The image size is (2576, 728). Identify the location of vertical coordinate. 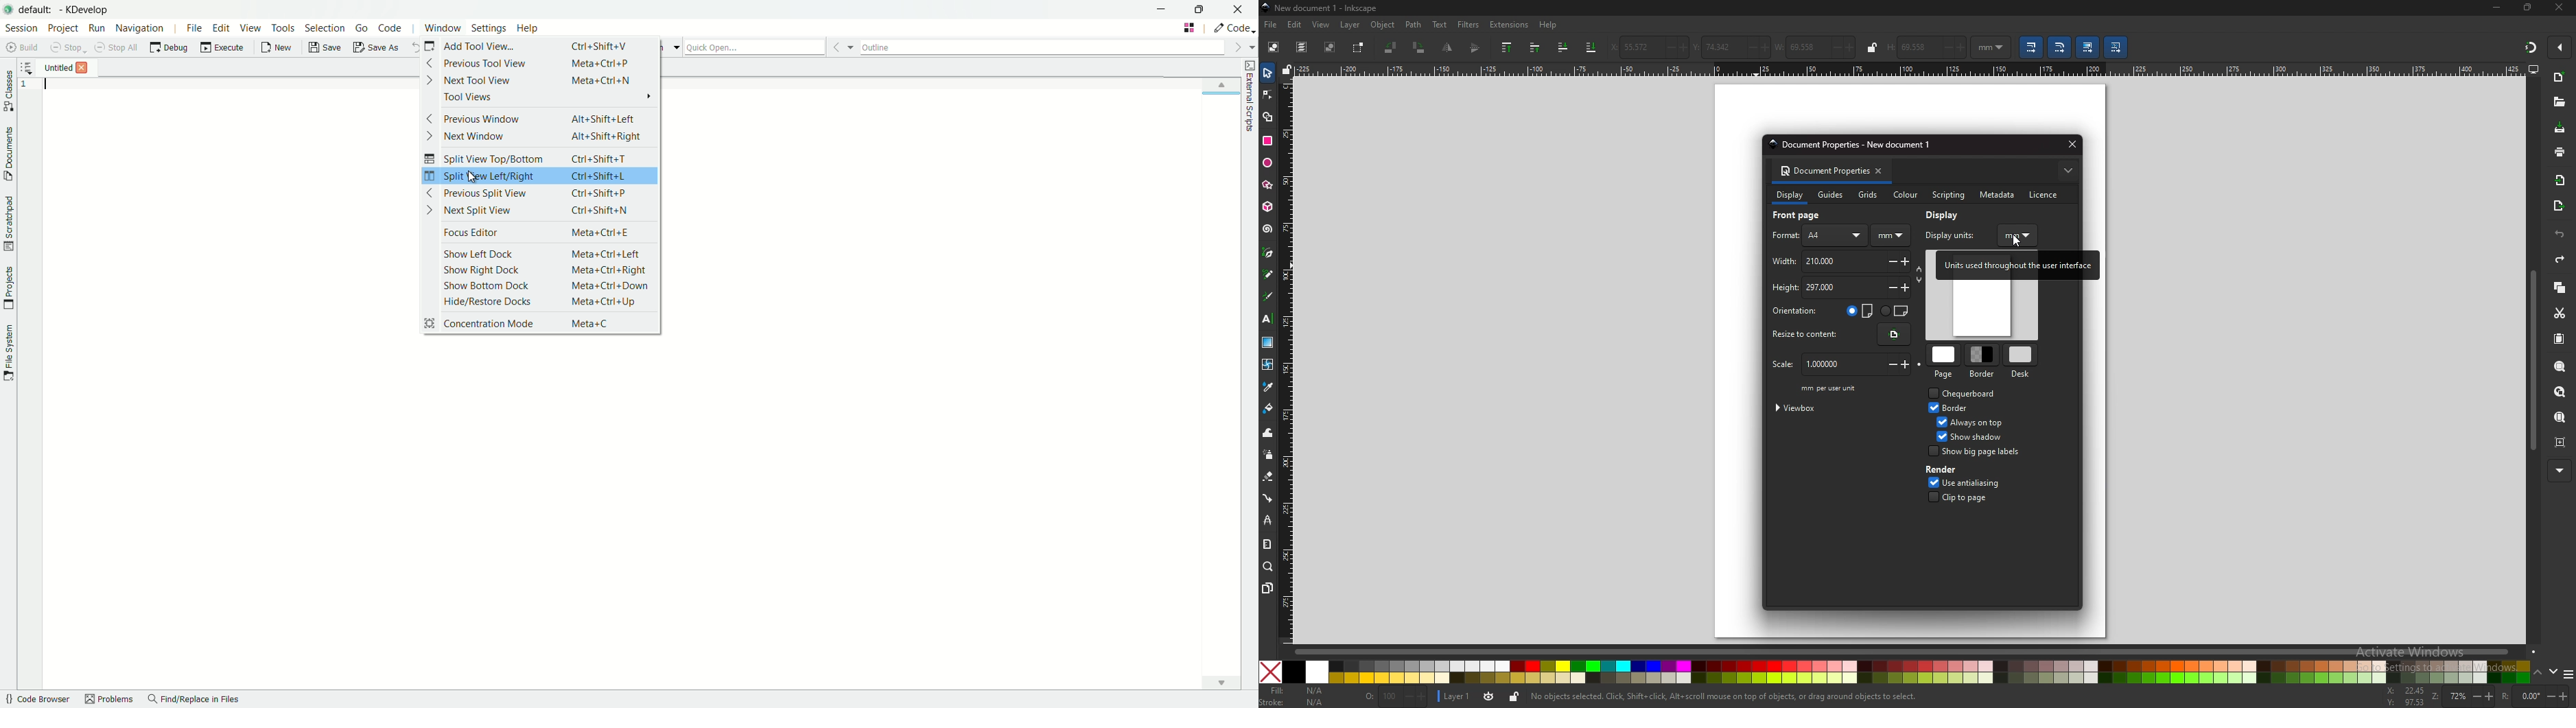
(1711, 47).